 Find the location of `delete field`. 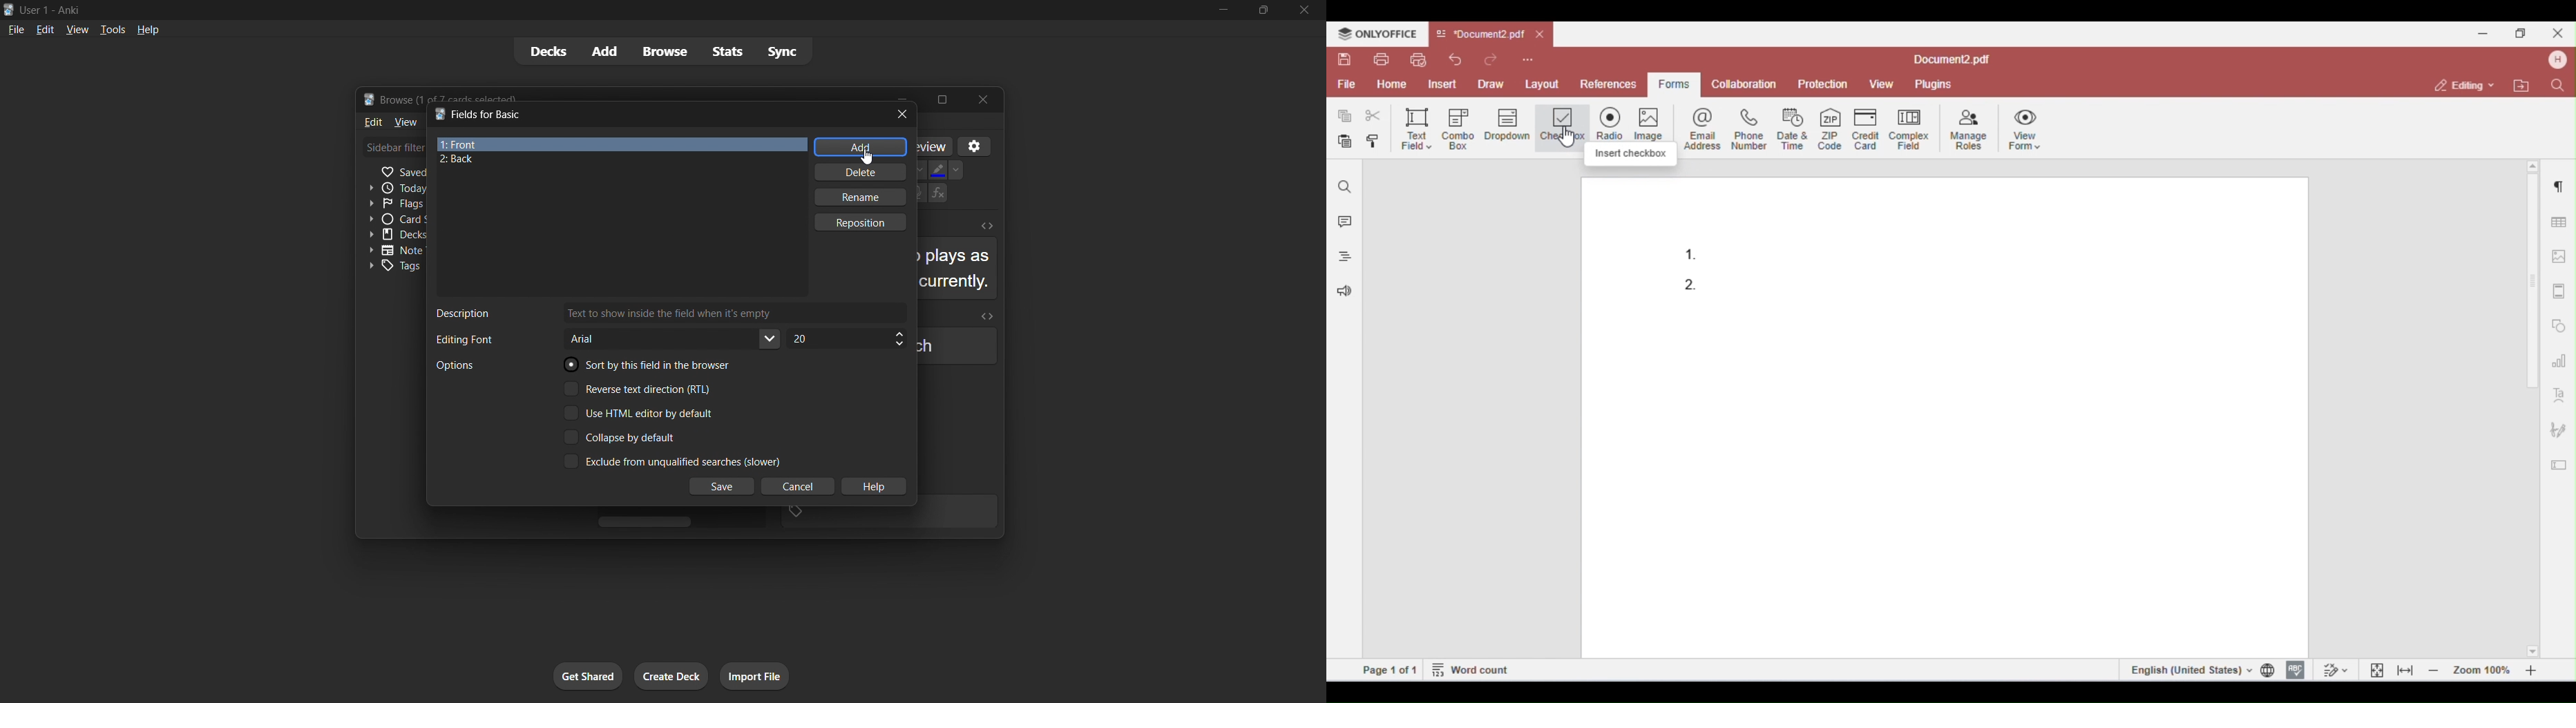

delete field is located at coordinates (857, 173).